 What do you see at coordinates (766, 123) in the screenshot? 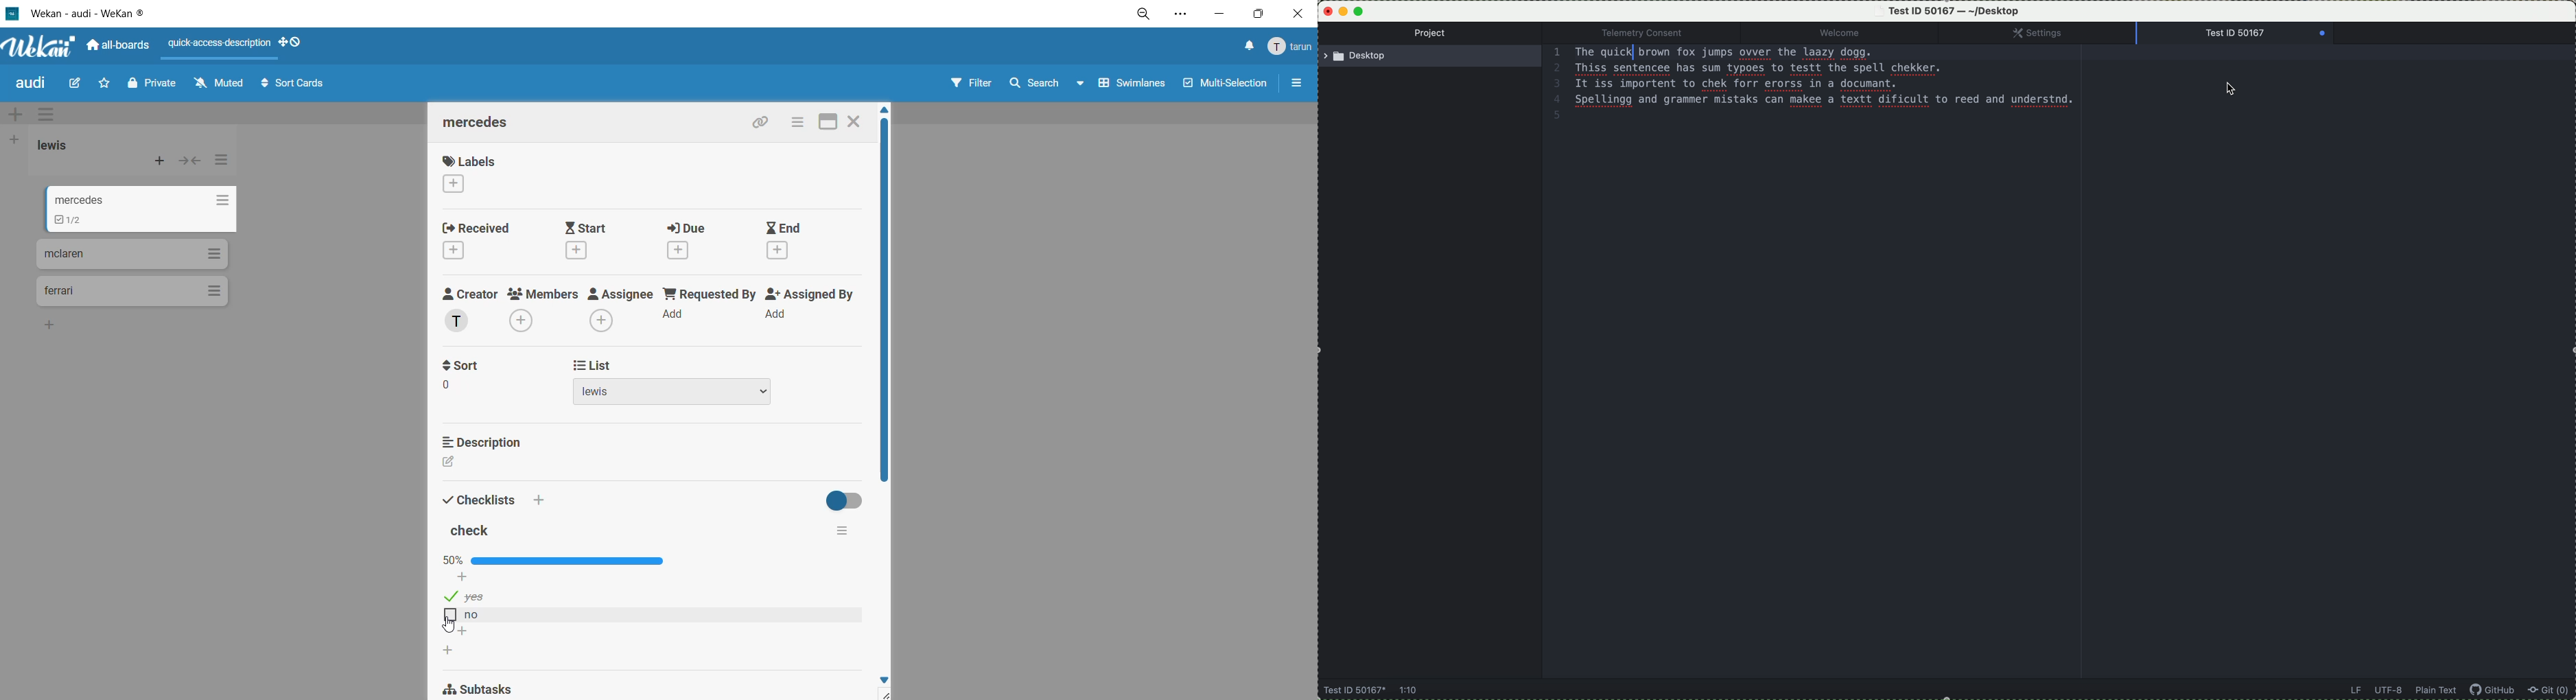
I see `copy` at bounding box center [766, 123].